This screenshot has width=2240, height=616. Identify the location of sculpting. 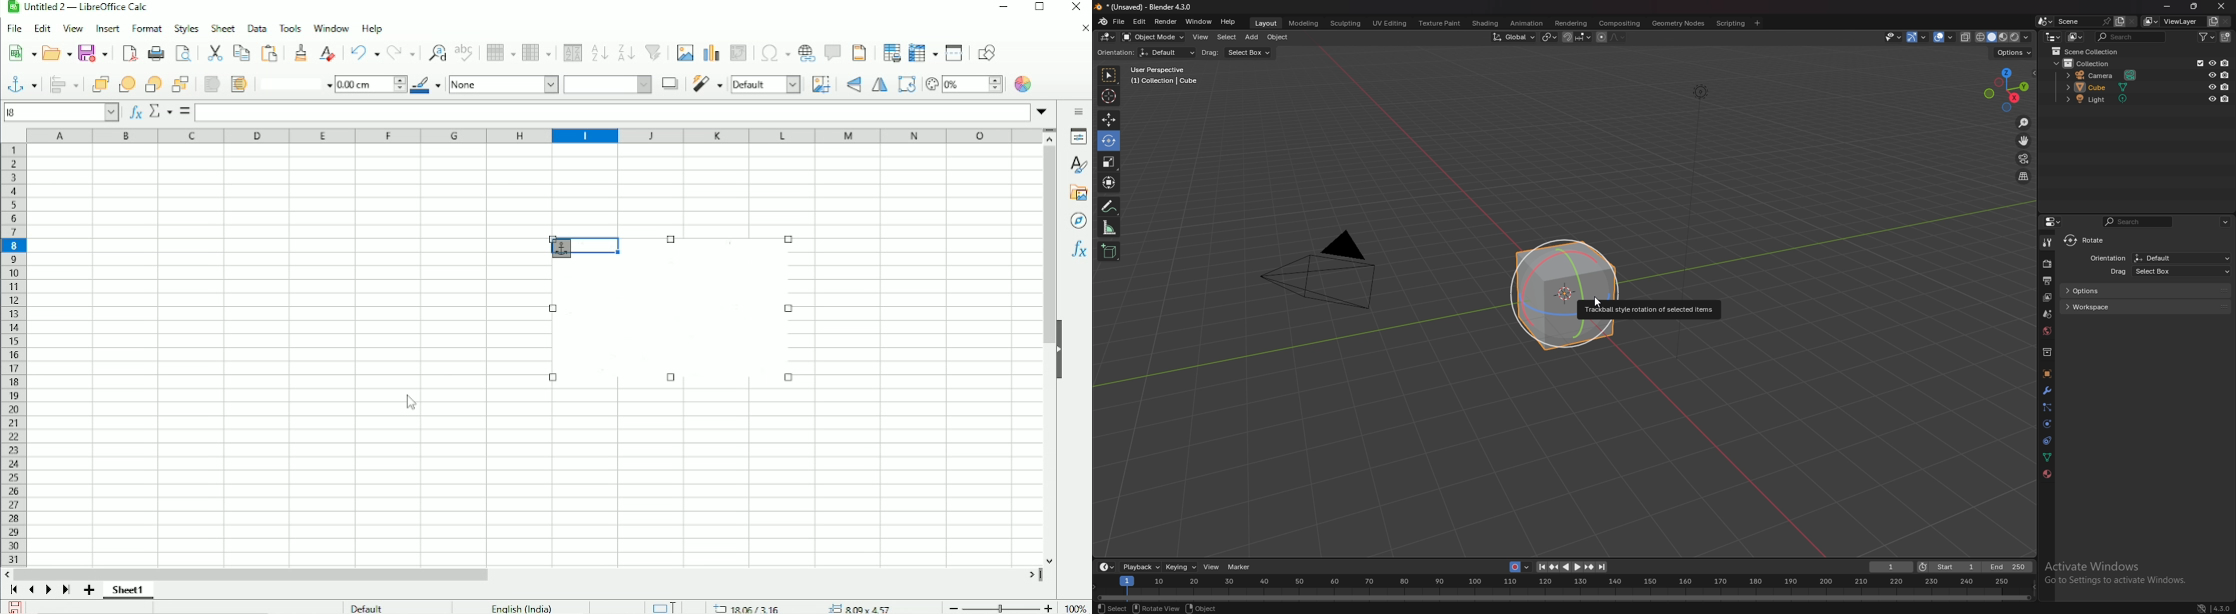
(1347, 23).